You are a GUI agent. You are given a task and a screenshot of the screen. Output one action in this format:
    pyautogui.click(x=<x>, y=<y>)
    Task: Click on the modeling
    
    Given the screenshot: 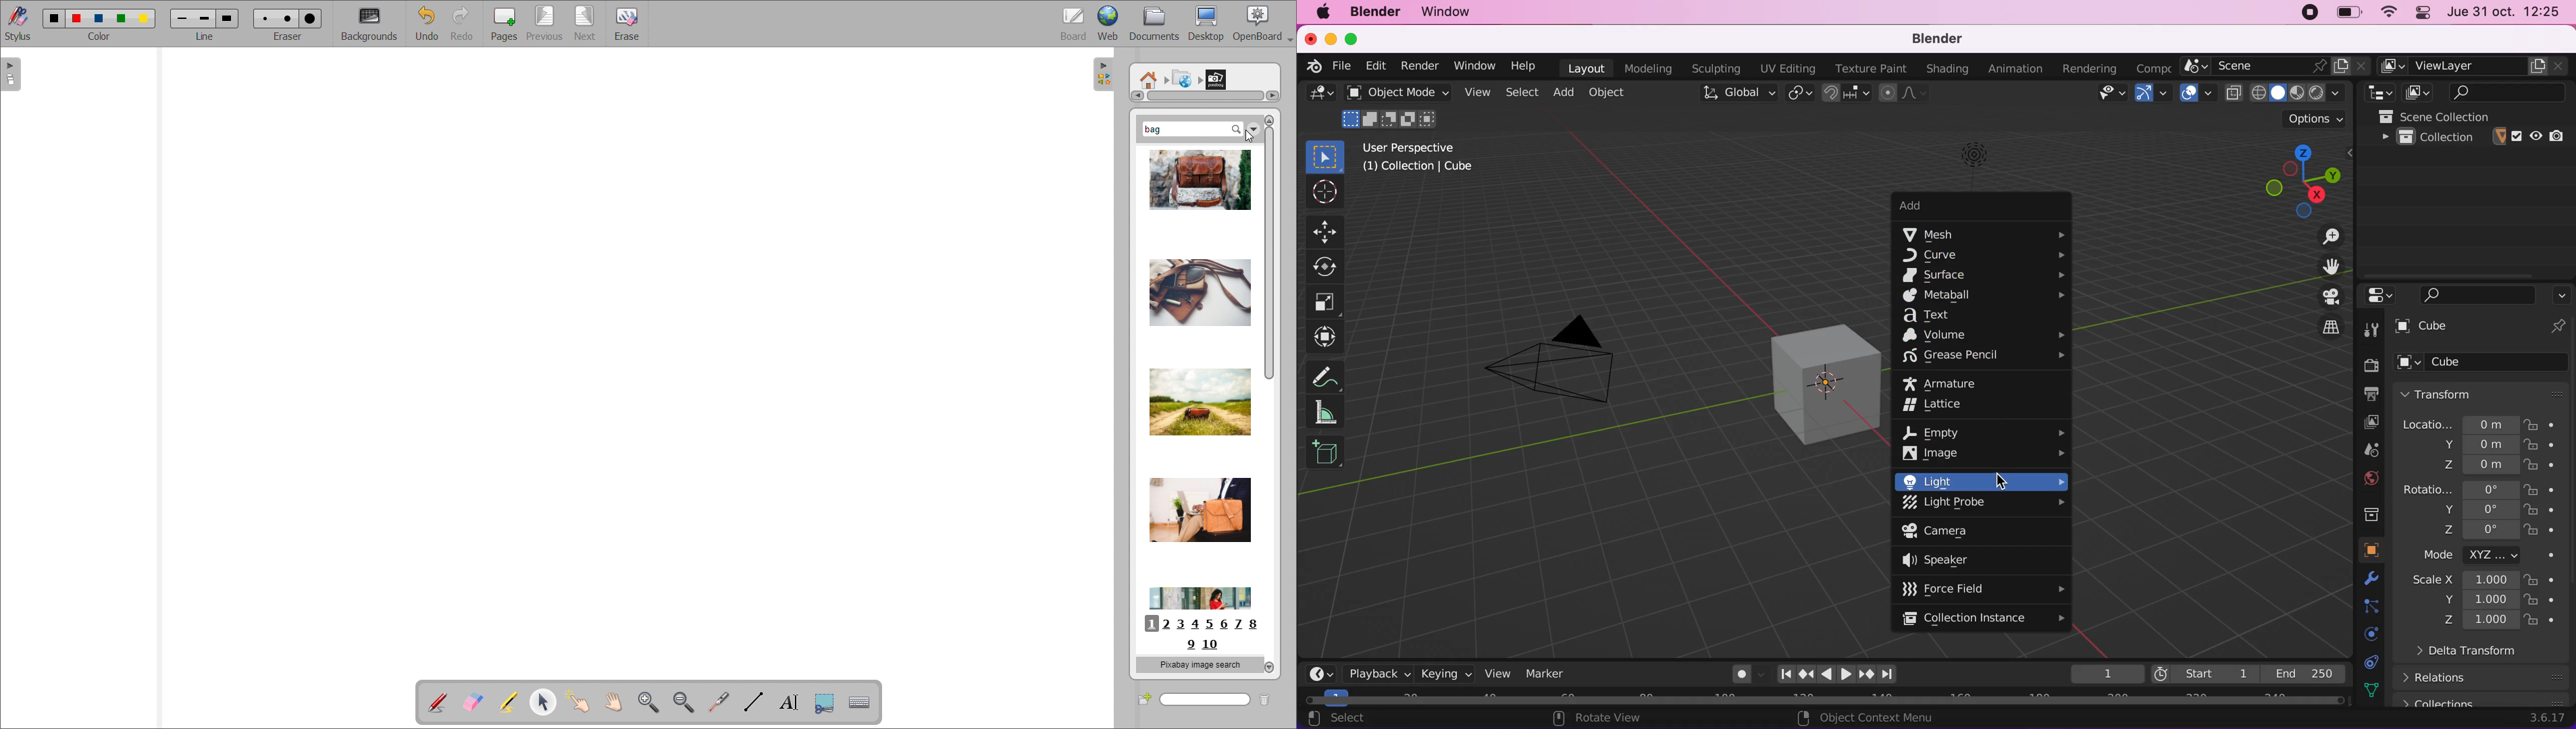 What is the action you would take?
    pyautogui.click(x=1645, y=68)
    